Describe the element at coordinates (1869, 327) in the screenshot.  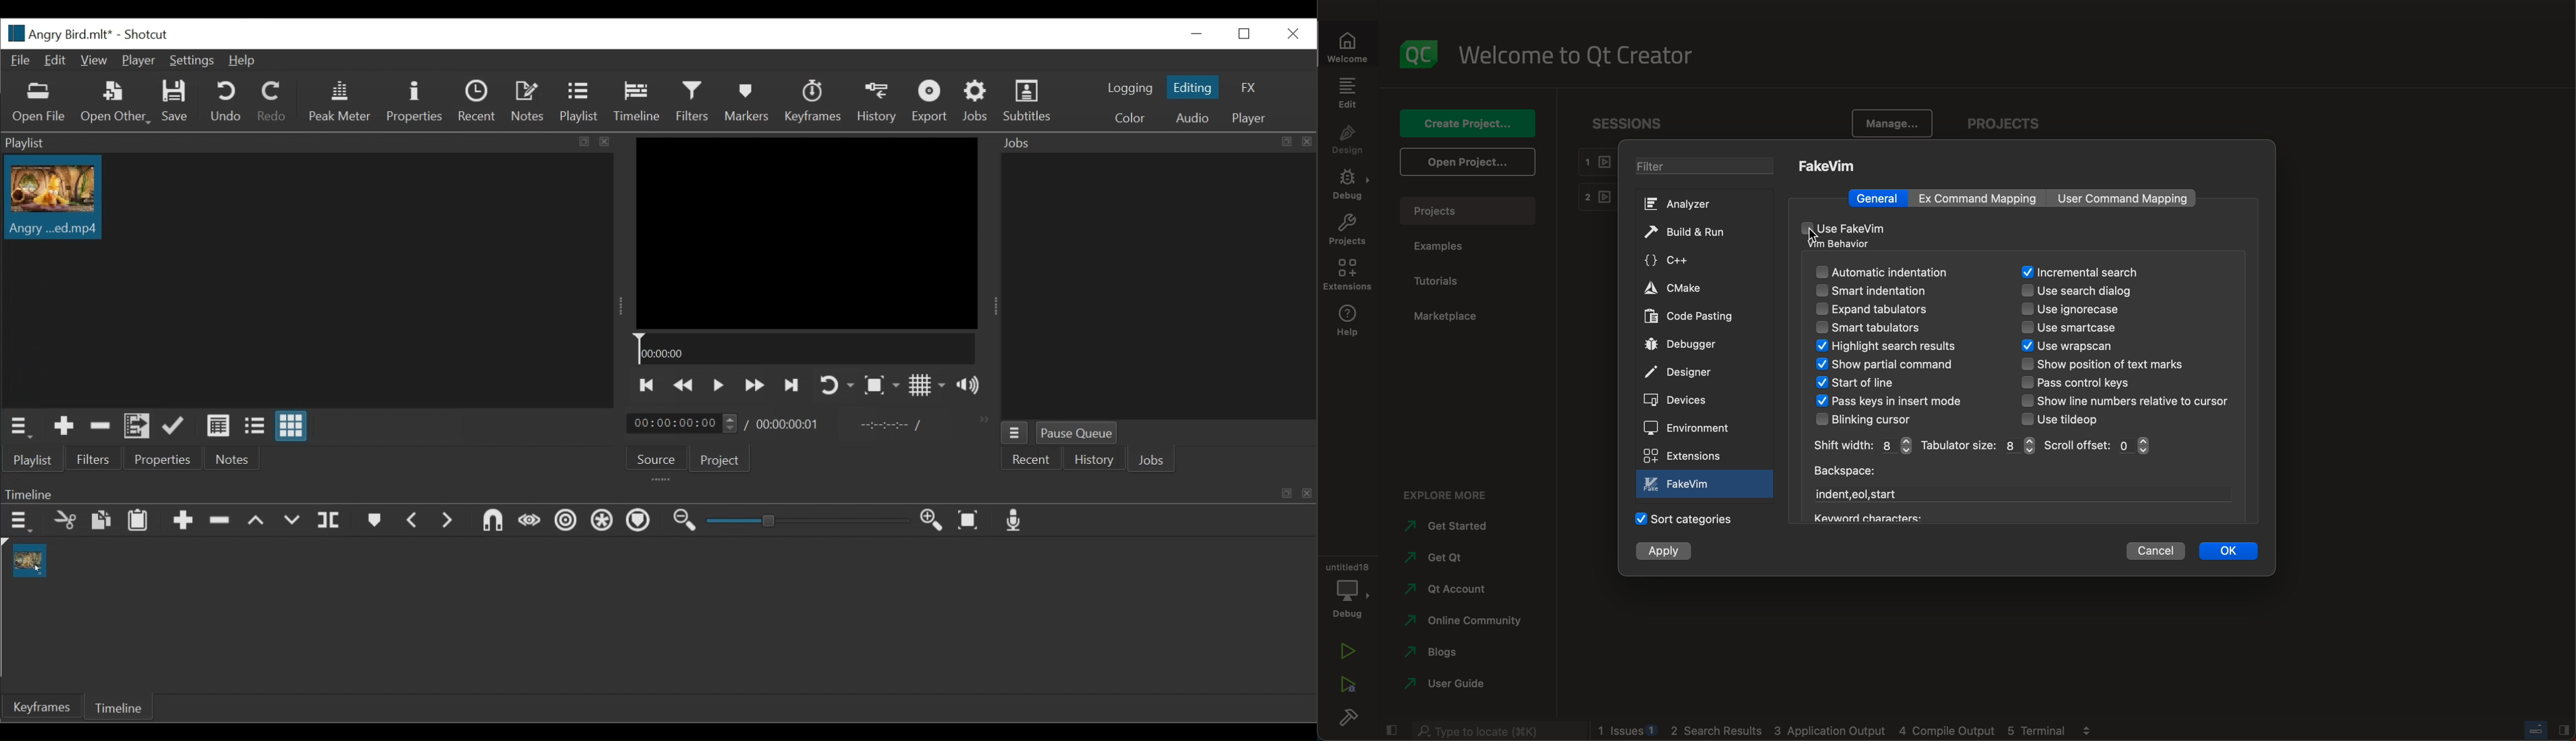
I see `smart tabulators` at that location.